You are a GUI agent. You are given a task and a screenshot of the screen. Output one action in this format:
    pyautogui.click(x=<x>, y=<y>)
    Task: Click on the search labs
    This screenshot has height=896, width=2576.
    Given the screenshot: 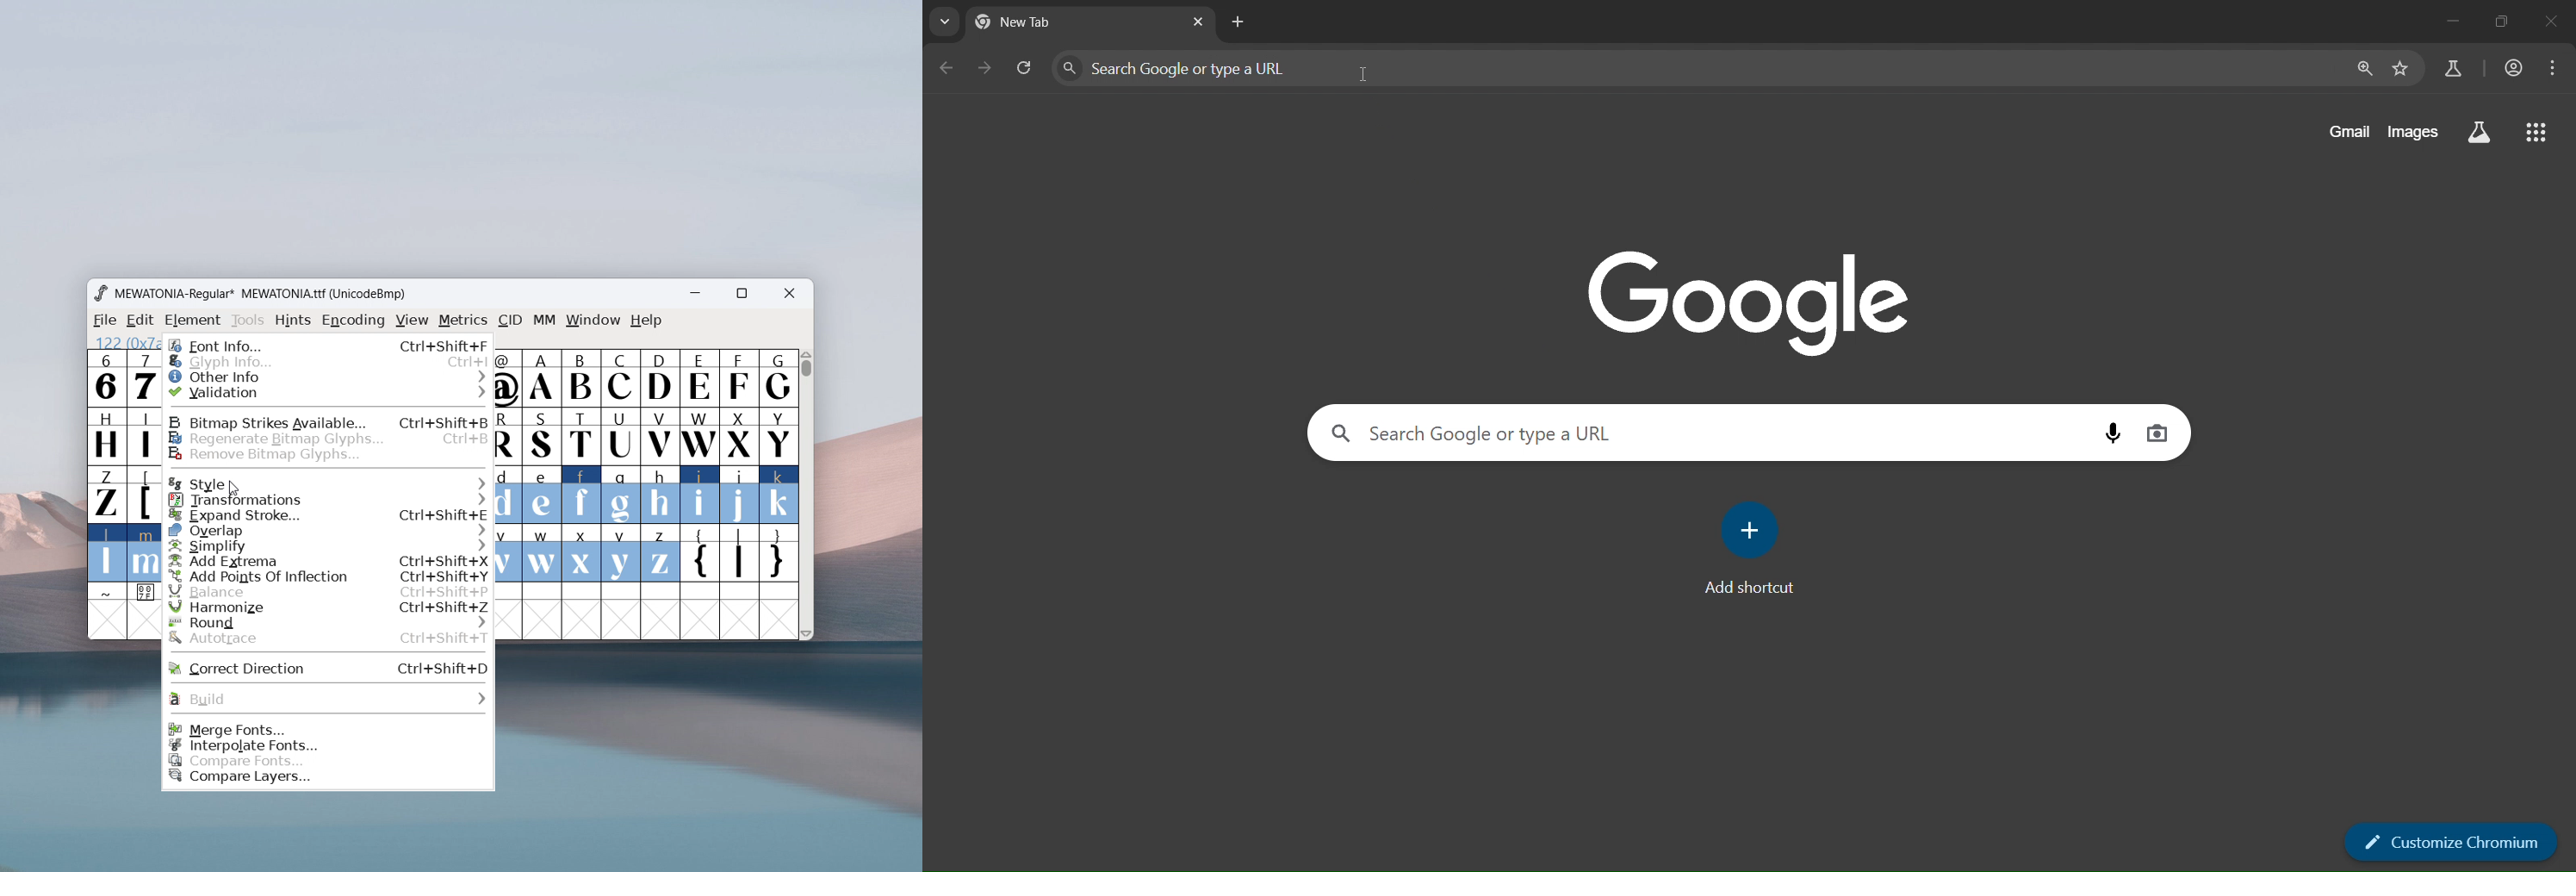 What is the action you would take?
    pyautogui.click(x=2452, y=70)
    